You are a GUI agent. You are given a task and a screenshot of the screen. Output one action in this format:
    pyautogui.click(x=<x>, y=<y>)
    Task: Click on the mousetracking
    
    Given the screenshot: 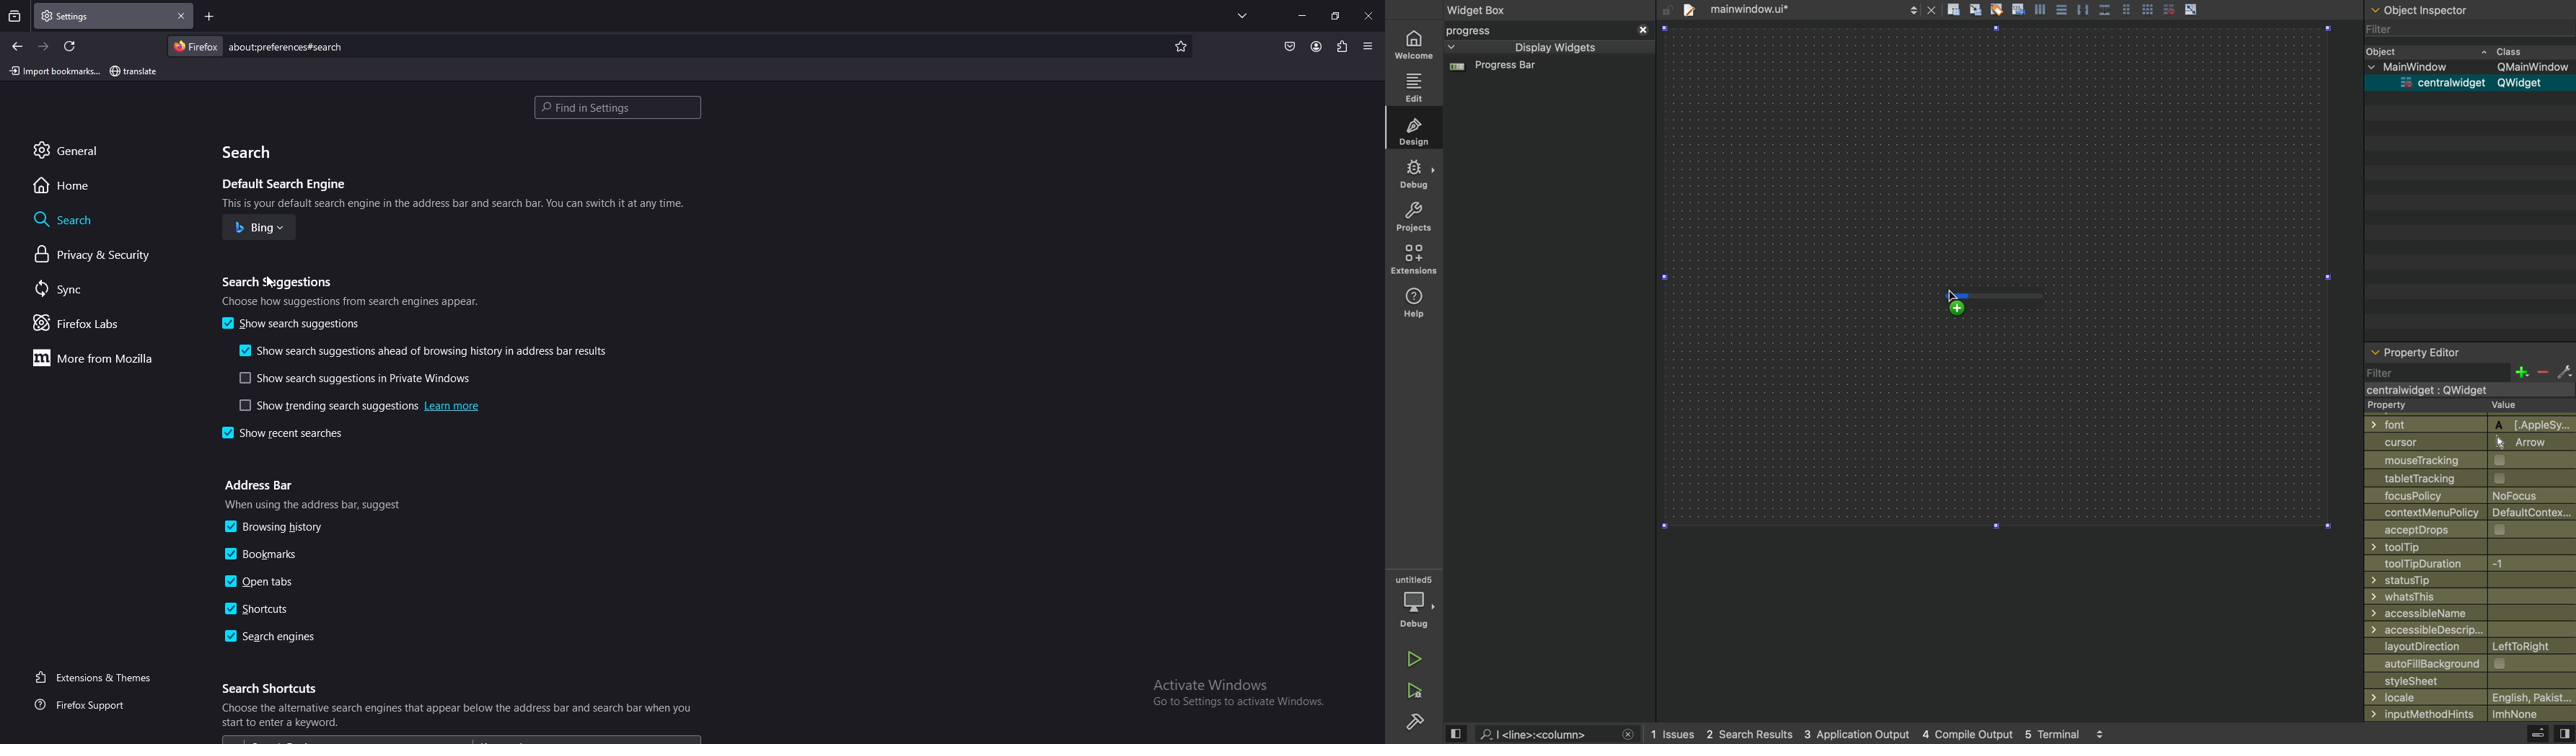 What is the action you would take?
    pyautogui.click(x=2466, y=460)
    